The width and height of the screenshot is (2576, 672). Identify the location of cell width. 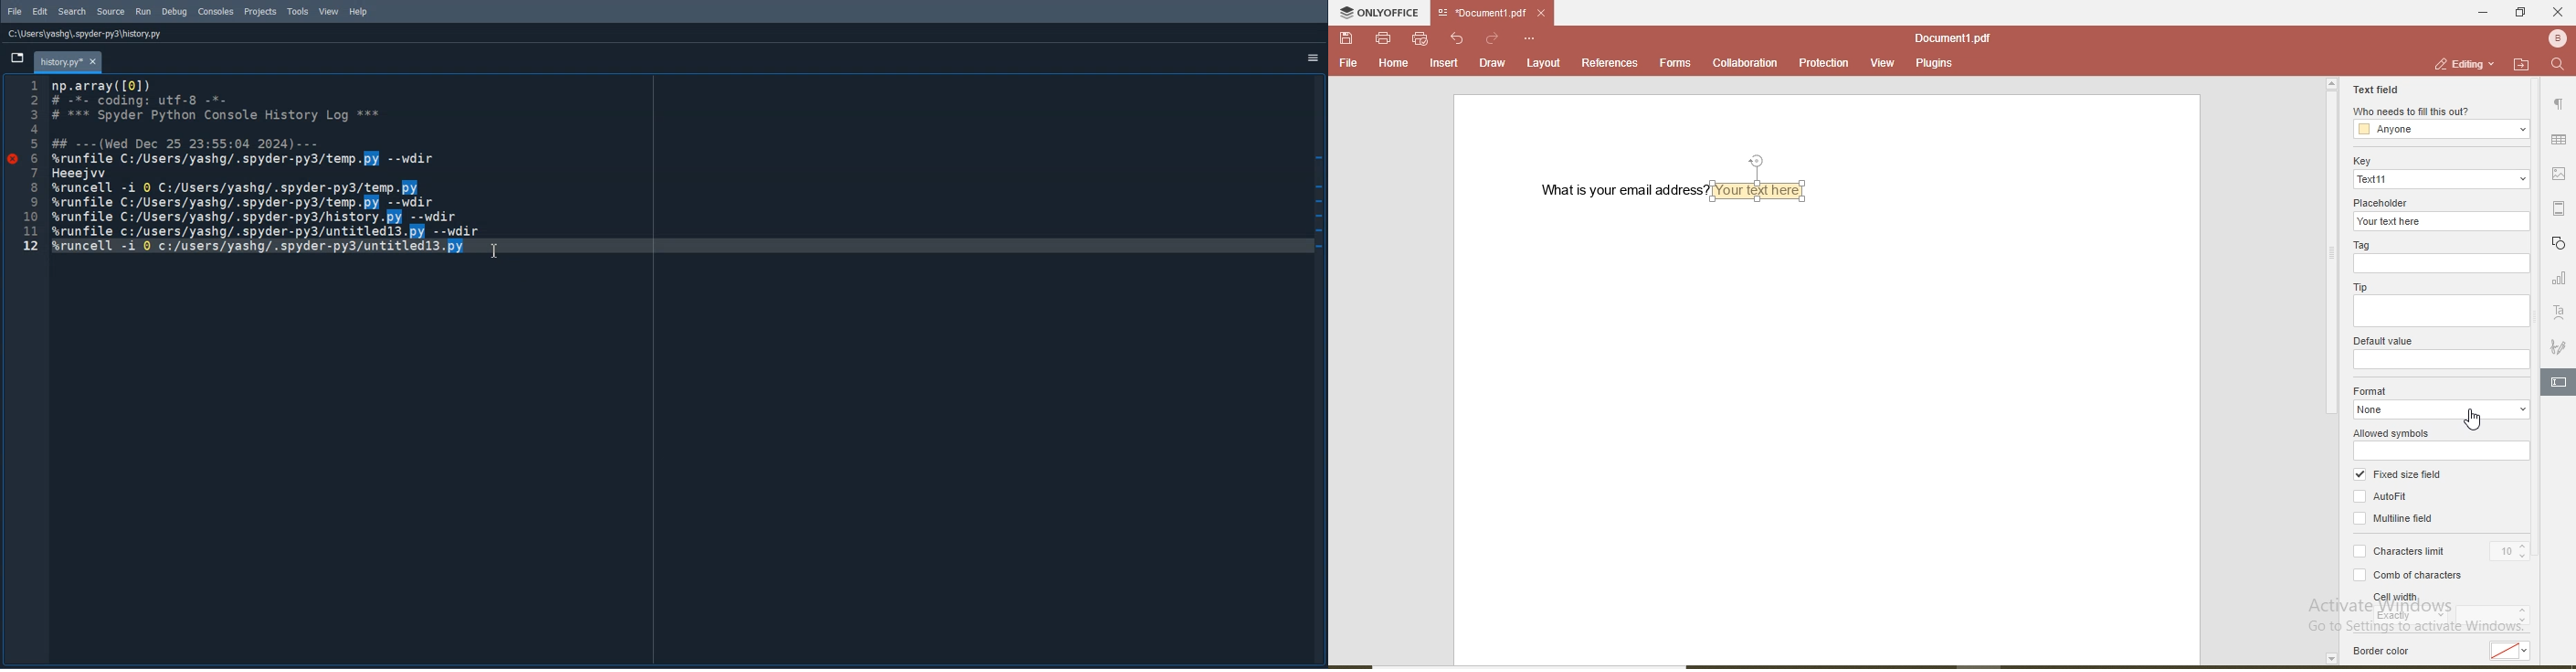
(2395, 597).